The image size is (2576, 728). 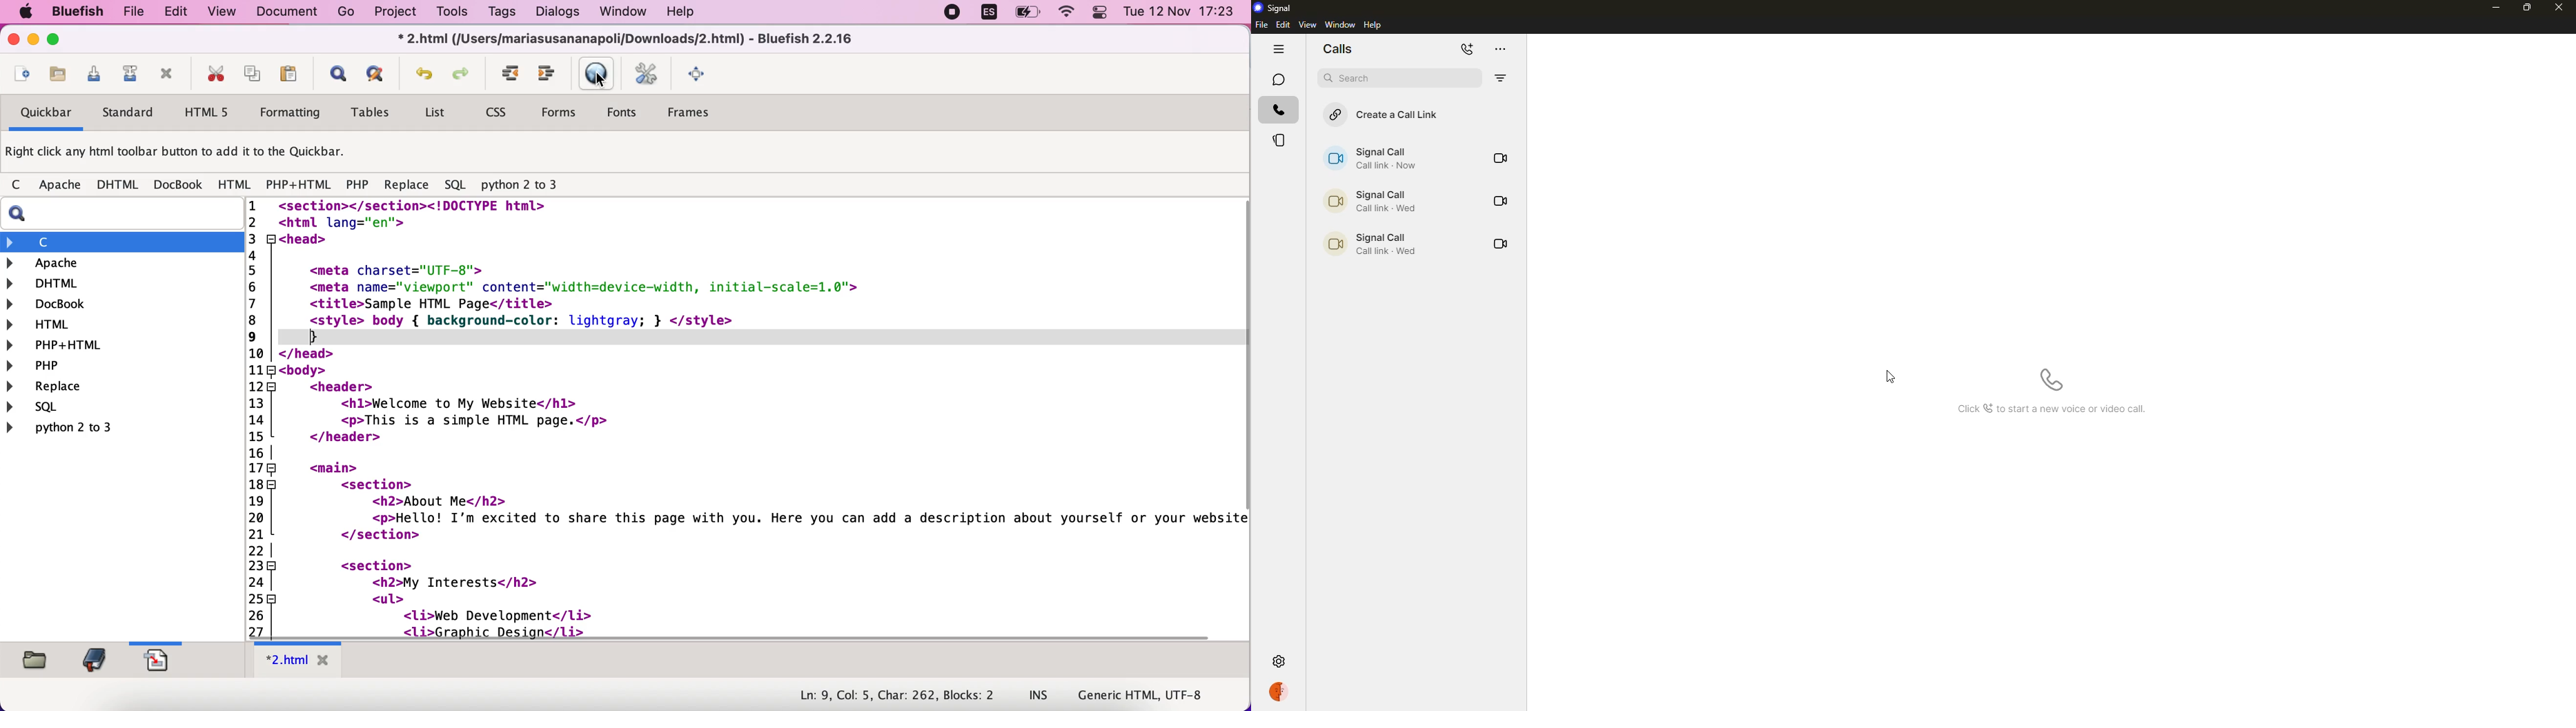 I want to click on signal, so click(x=1275, y=8).